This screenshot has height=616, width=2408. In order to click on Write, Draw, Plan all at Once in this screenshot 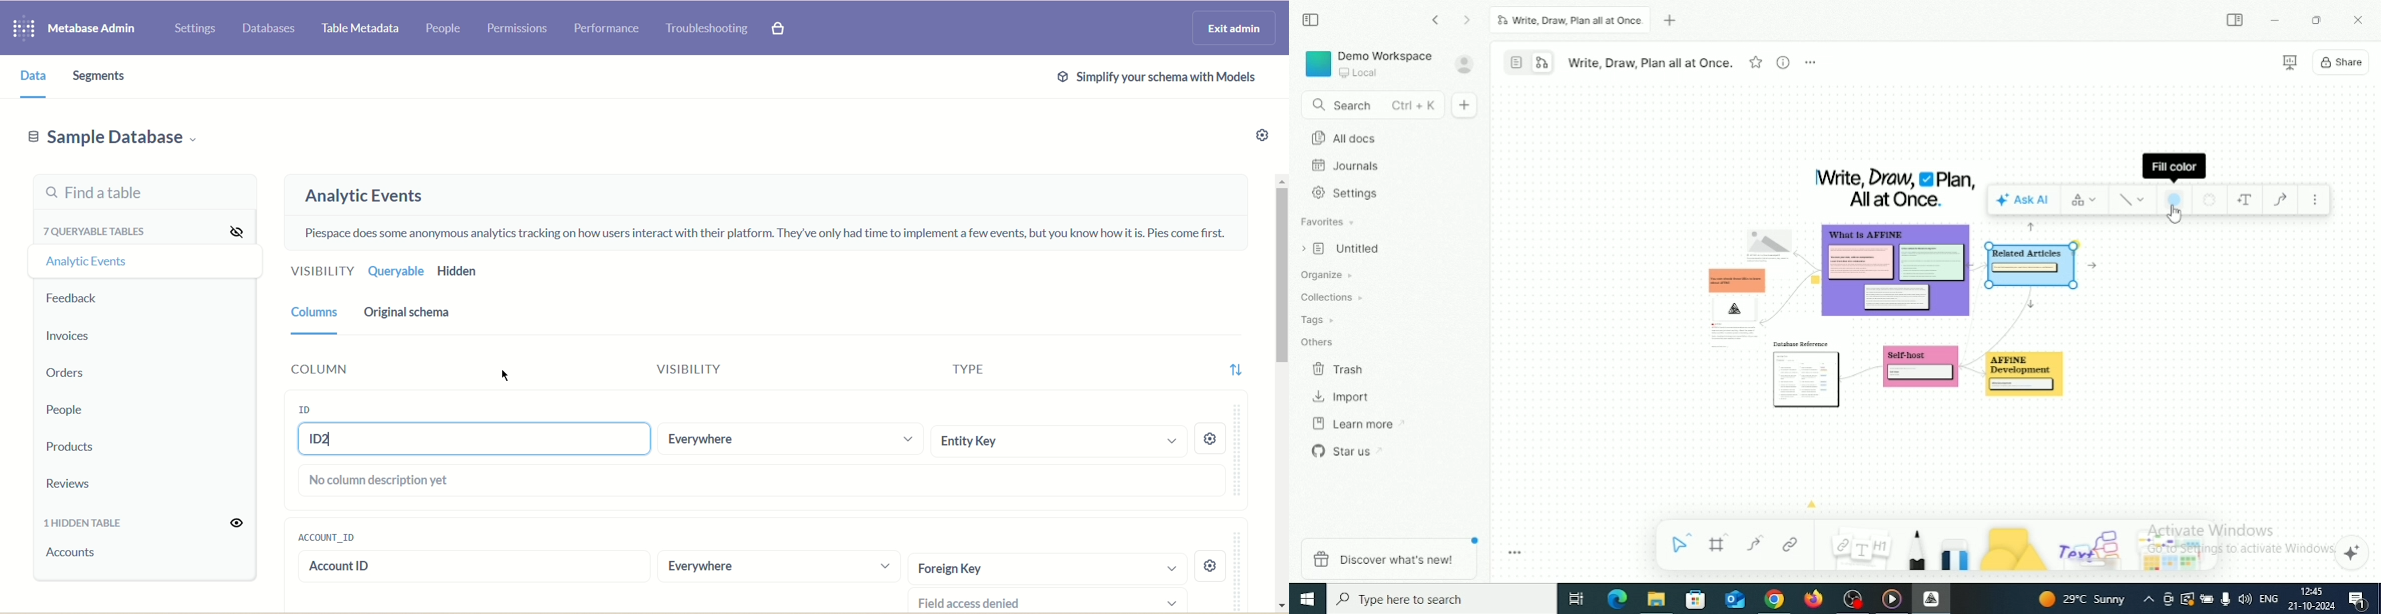, I will do `click(1570, 20)`.